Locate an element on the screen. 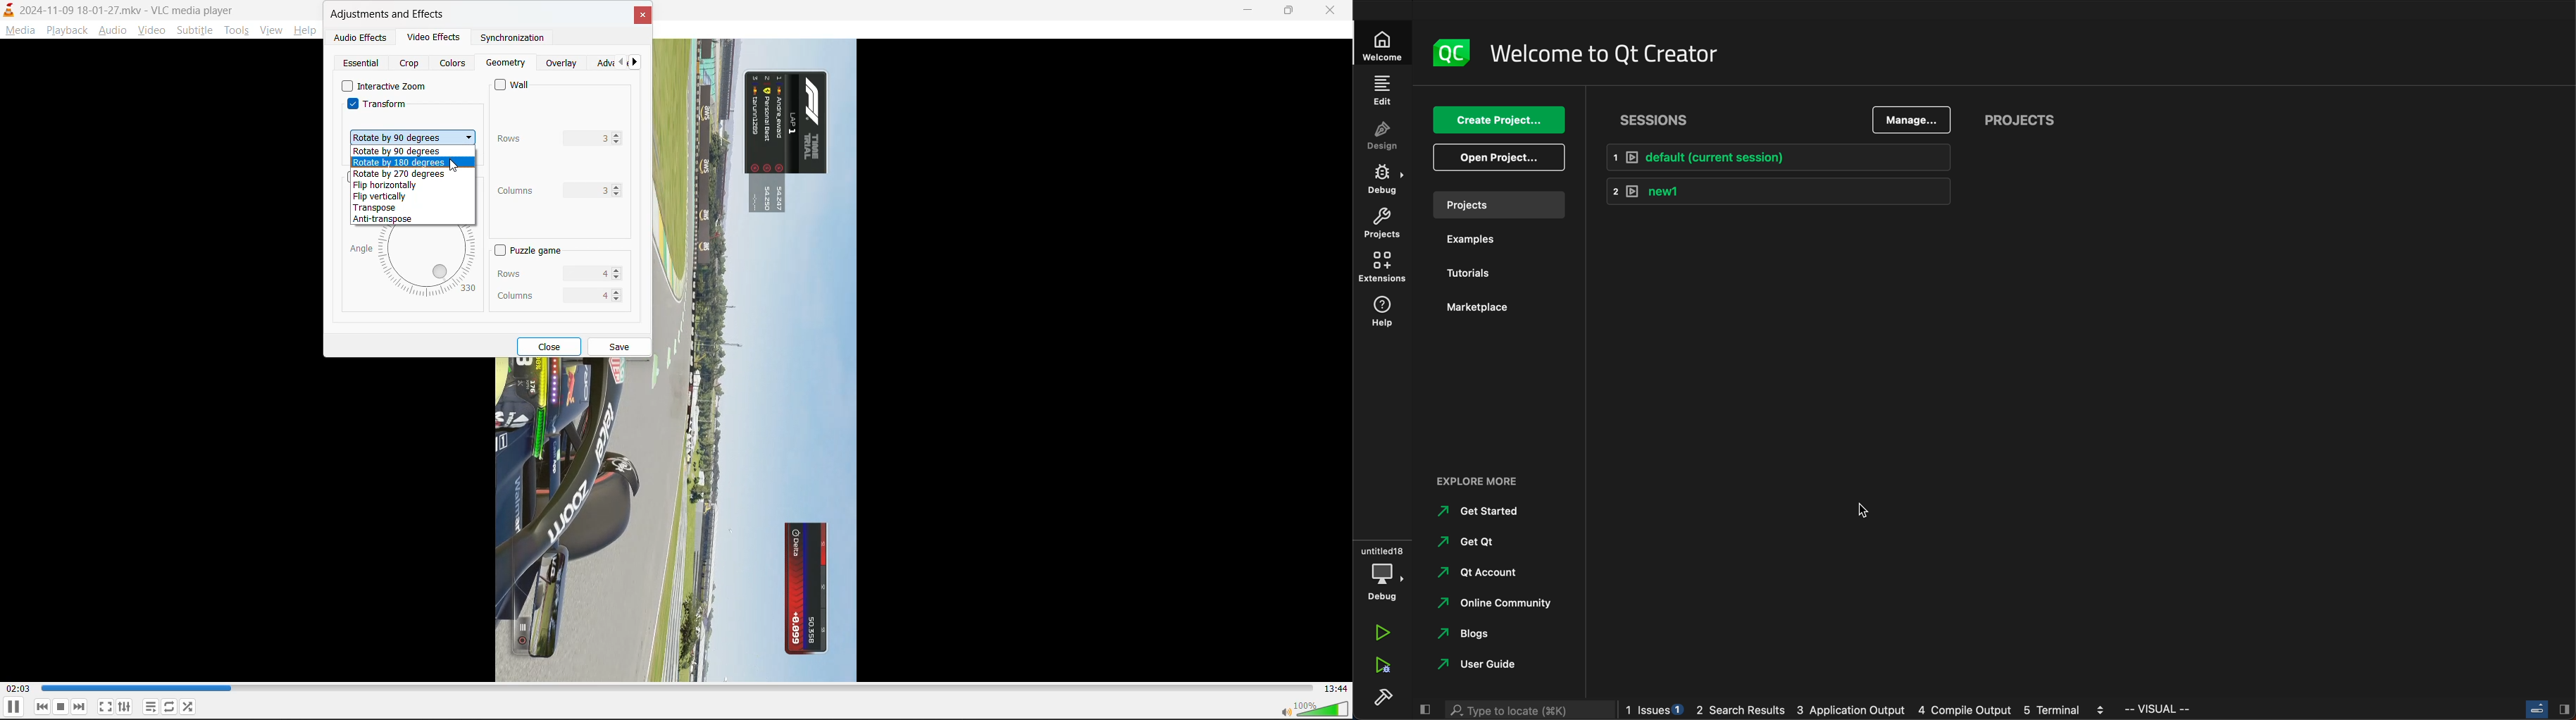 Image resolution: width=2576 pixels, height=728 pixels. audio effects is located at coordinates (361, 39).